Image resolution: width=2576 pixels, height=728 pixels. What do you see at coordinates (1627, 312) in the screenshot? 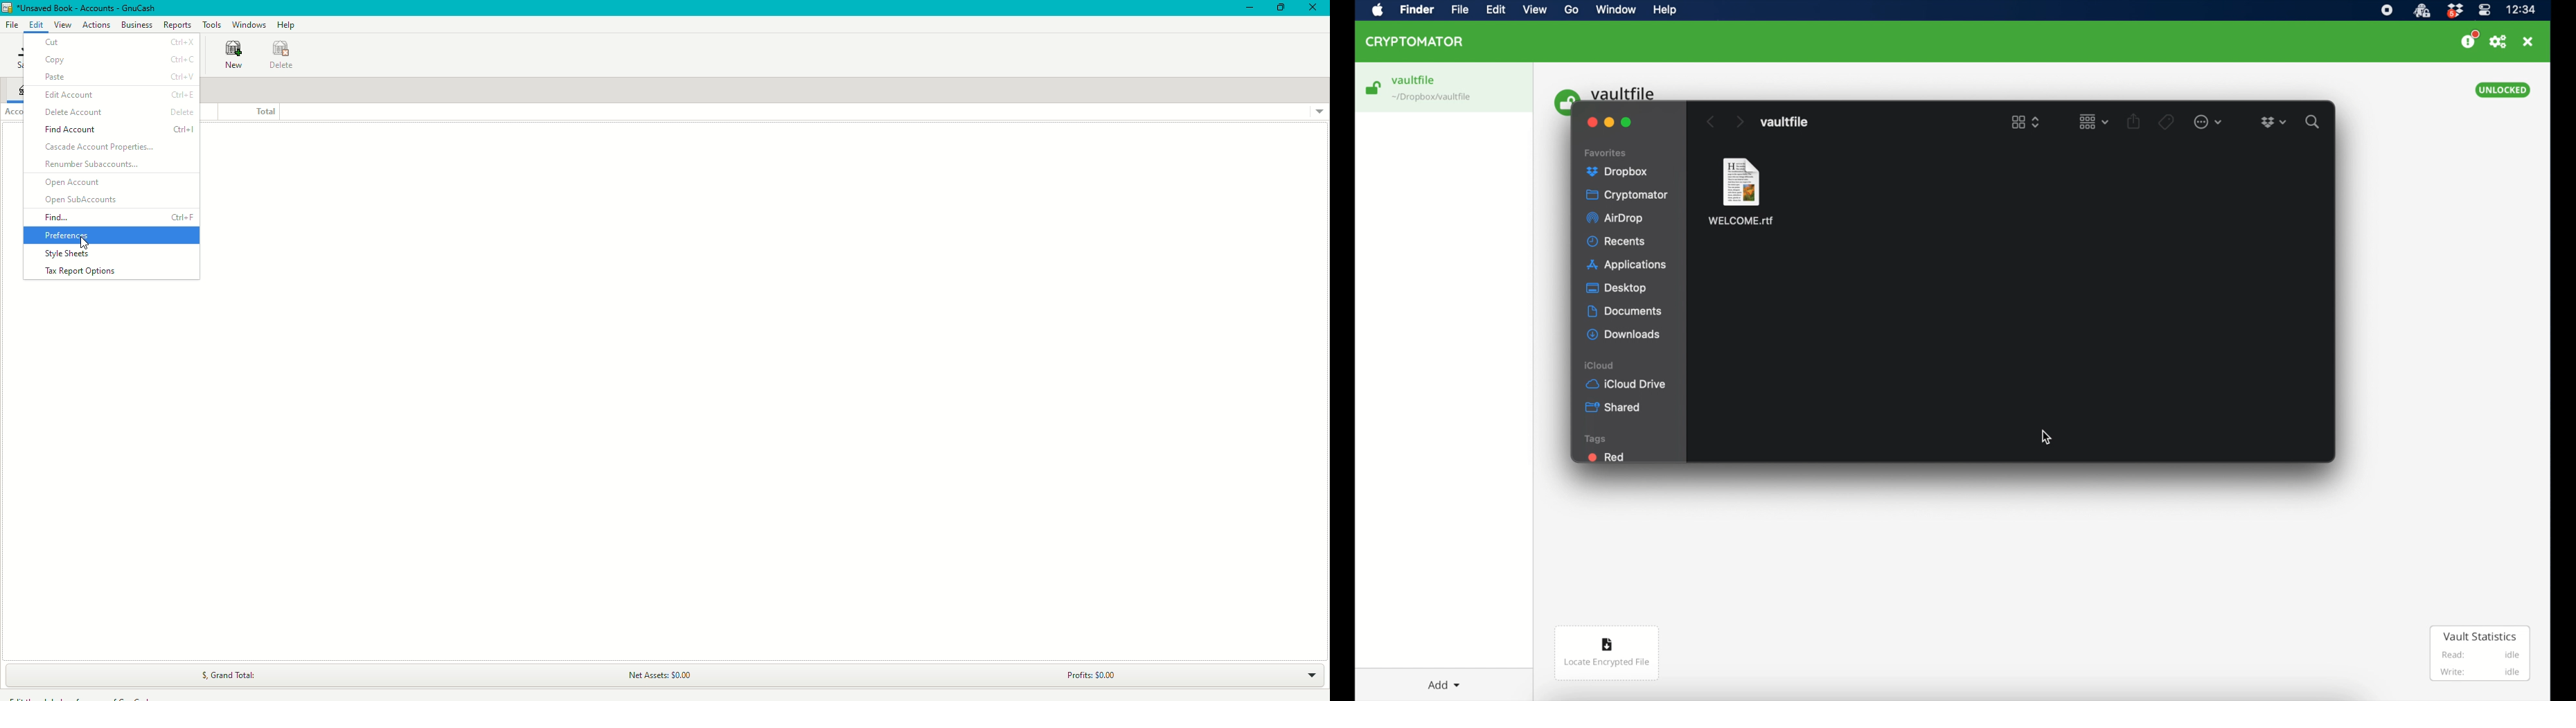
I see `documents` at bounding box center [1627, 312].